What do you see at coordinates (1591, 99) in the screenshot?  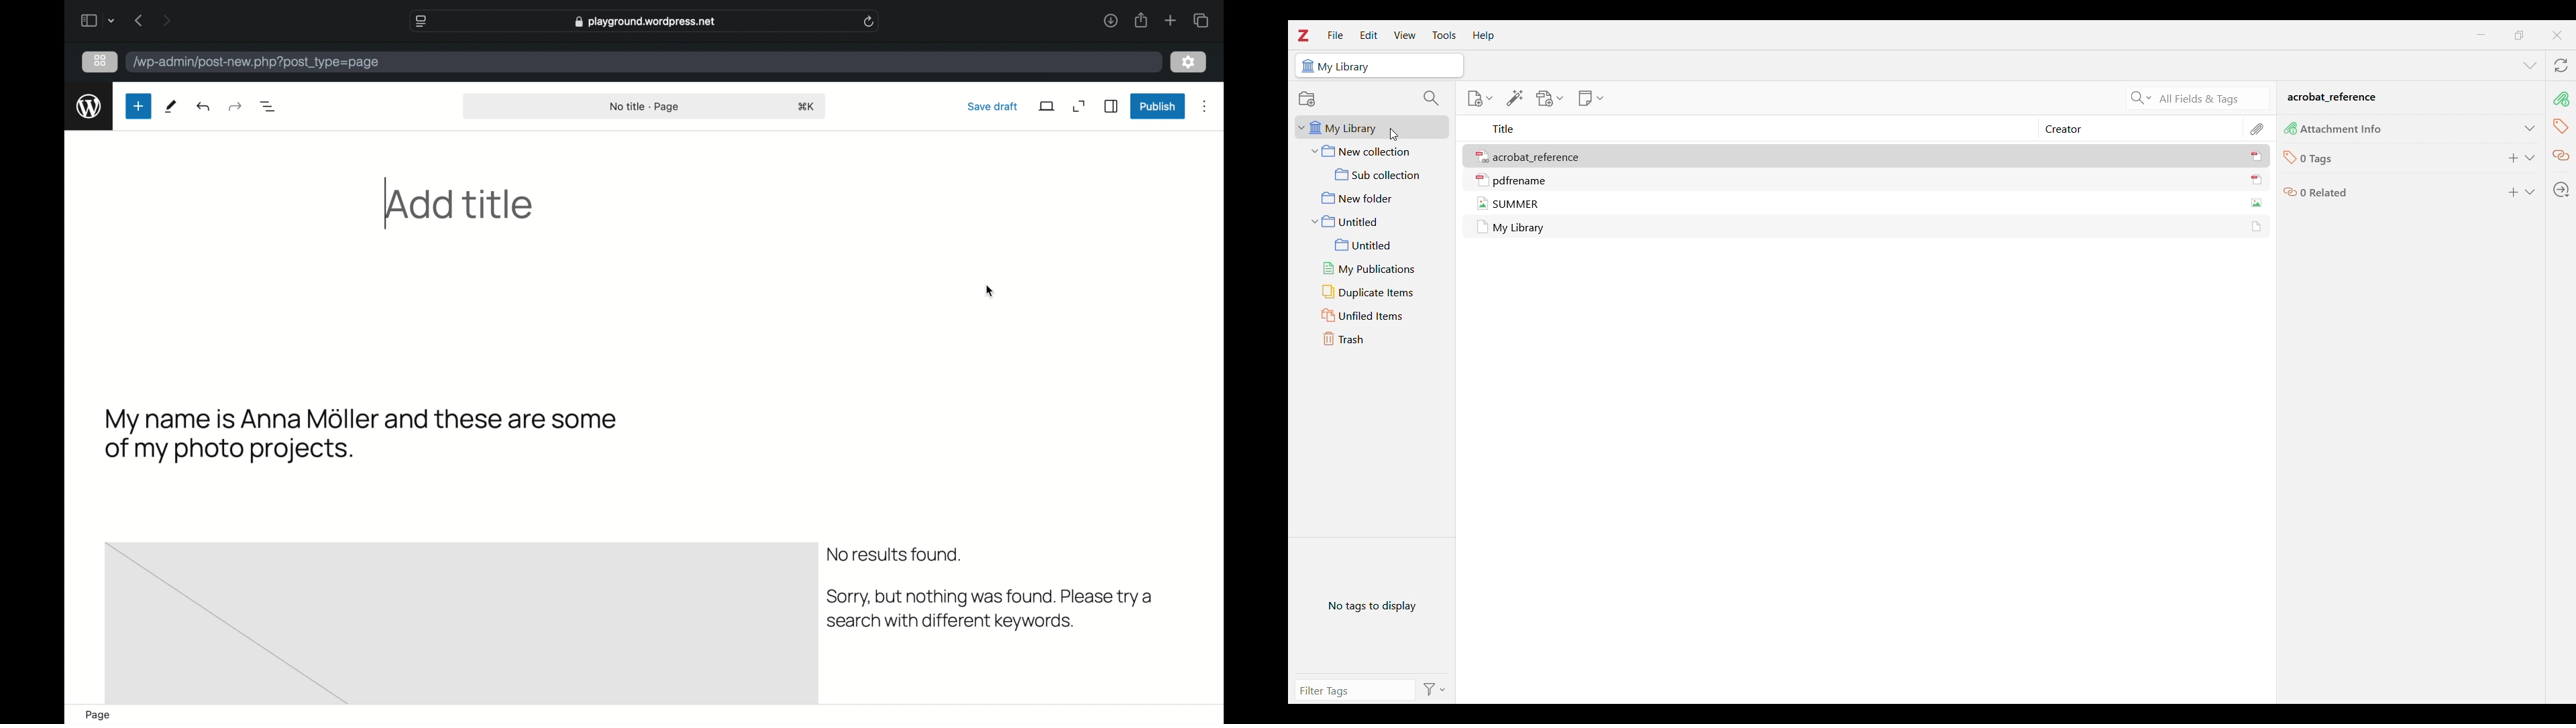 I see `New note options` at bounding box center [1591, 99].